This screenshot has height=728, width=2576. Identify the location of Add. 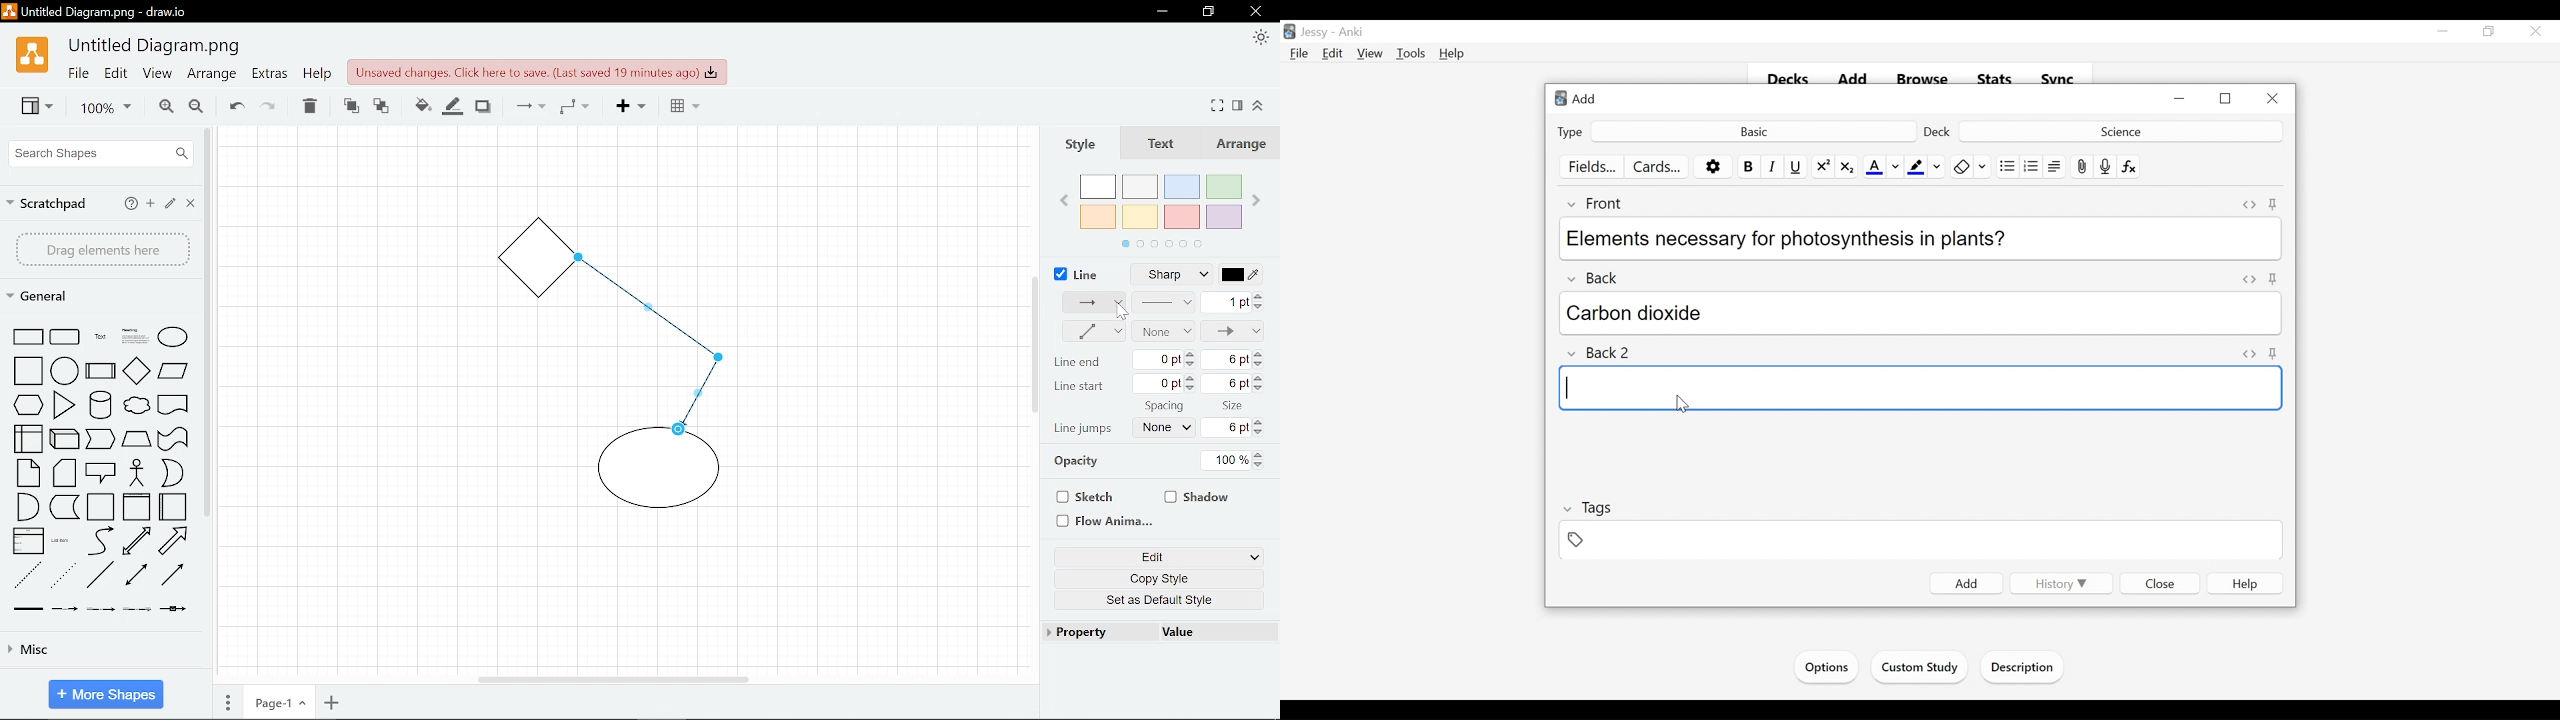
(1579, 98).